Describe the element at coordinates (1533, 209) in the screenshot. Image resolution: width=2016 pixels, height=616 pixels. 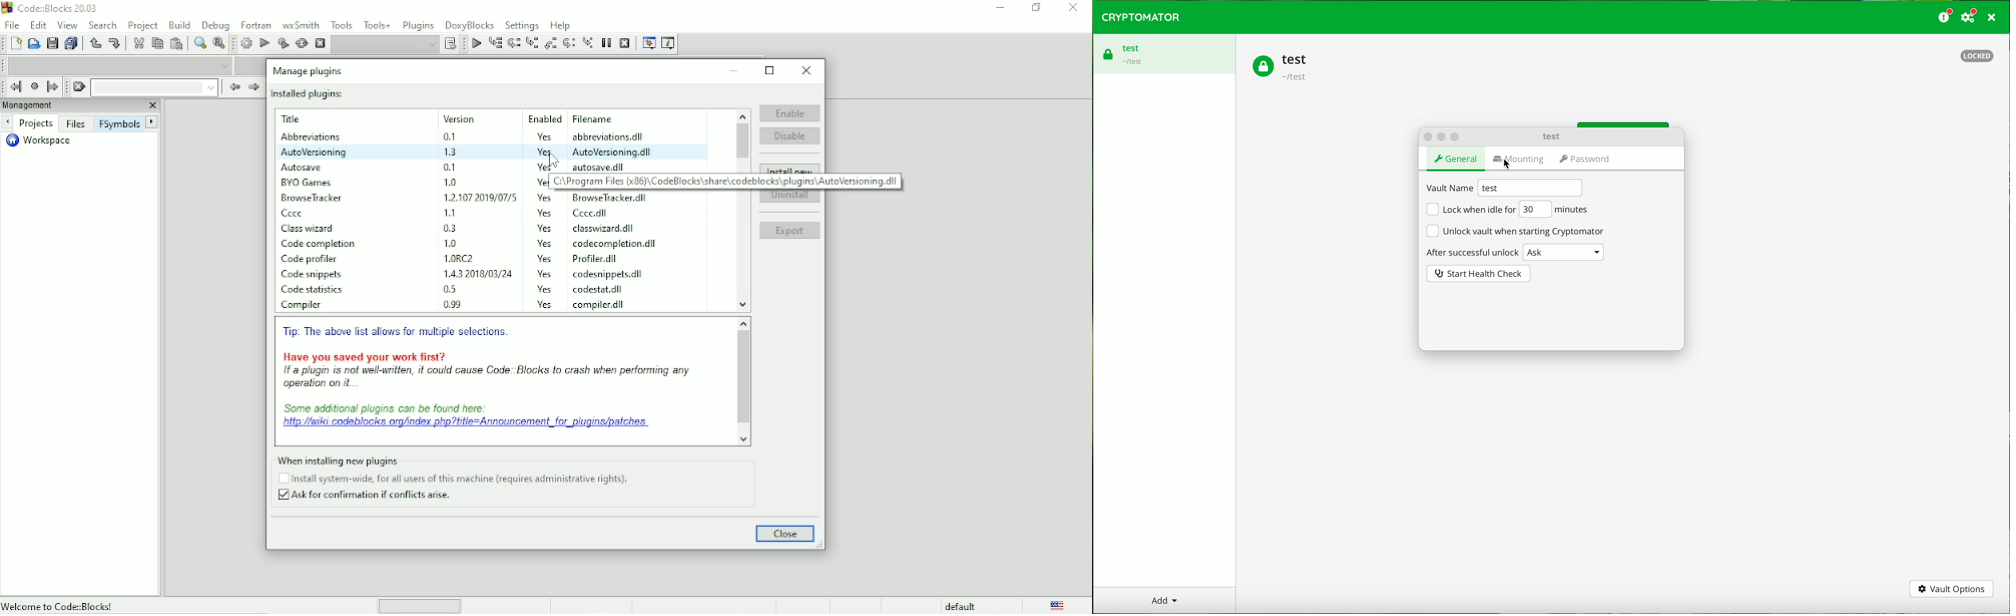
I see `30` at that location.